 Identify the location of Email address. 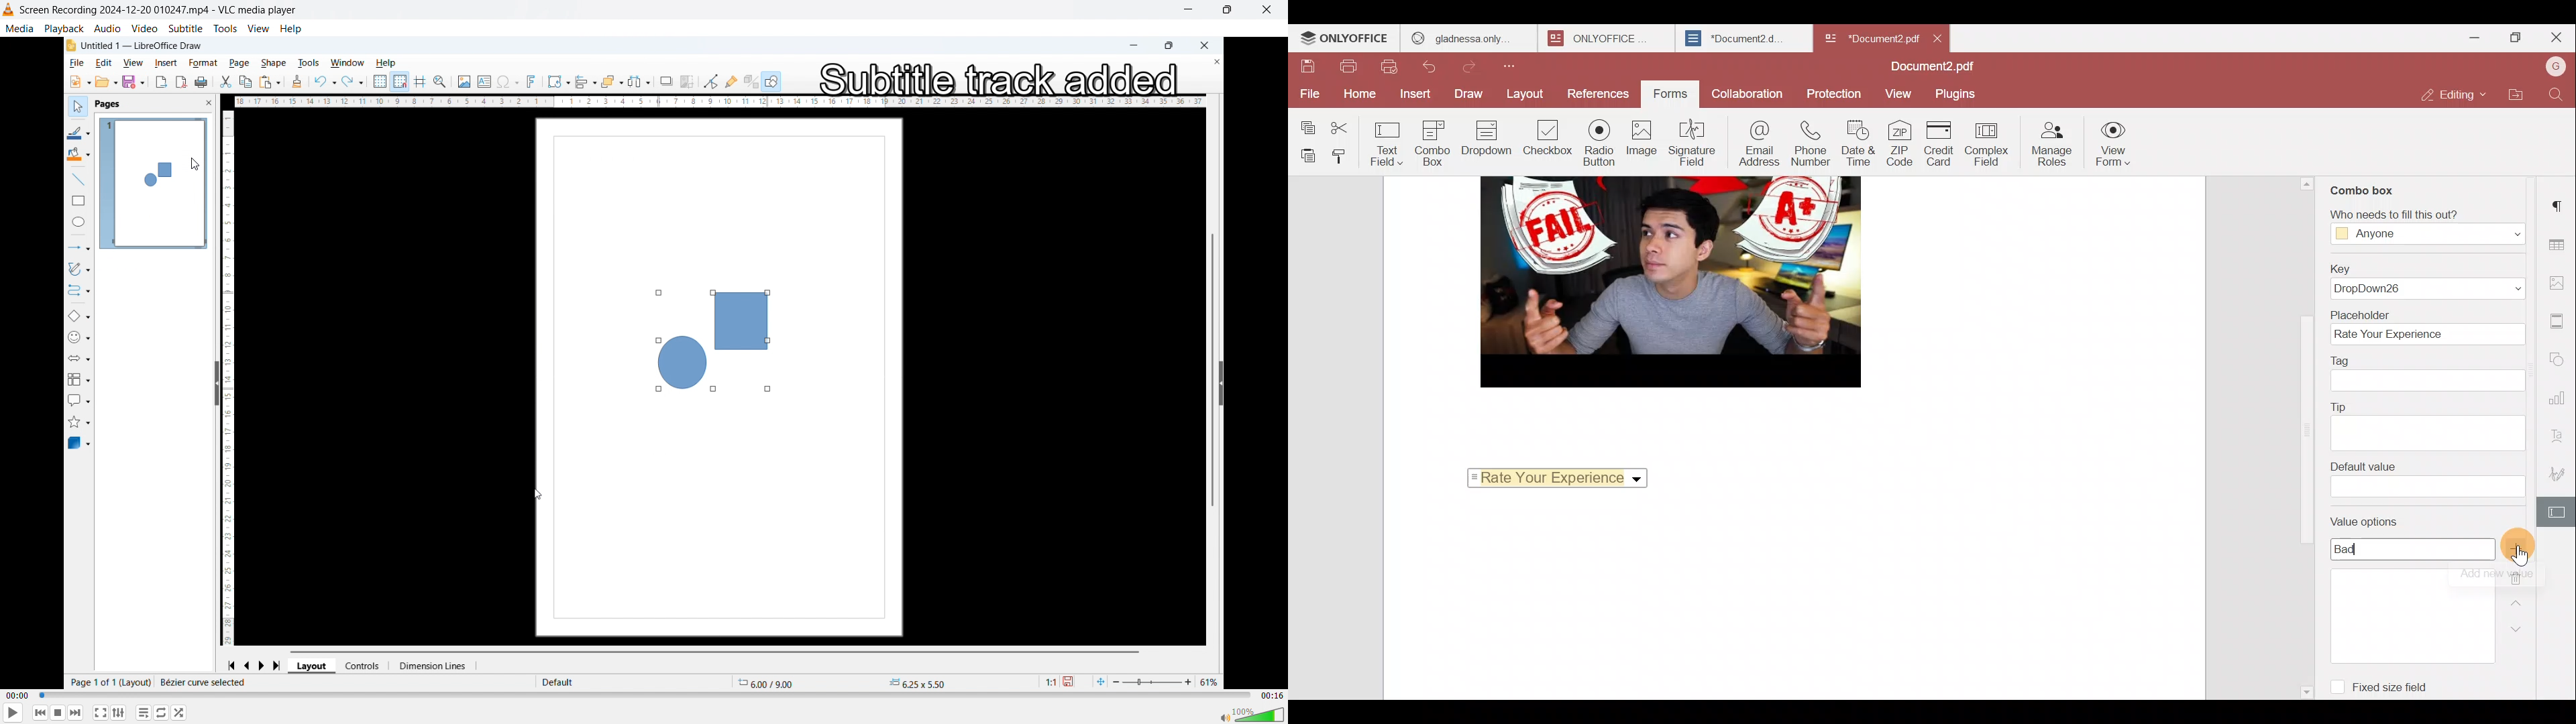
(1758, 143).